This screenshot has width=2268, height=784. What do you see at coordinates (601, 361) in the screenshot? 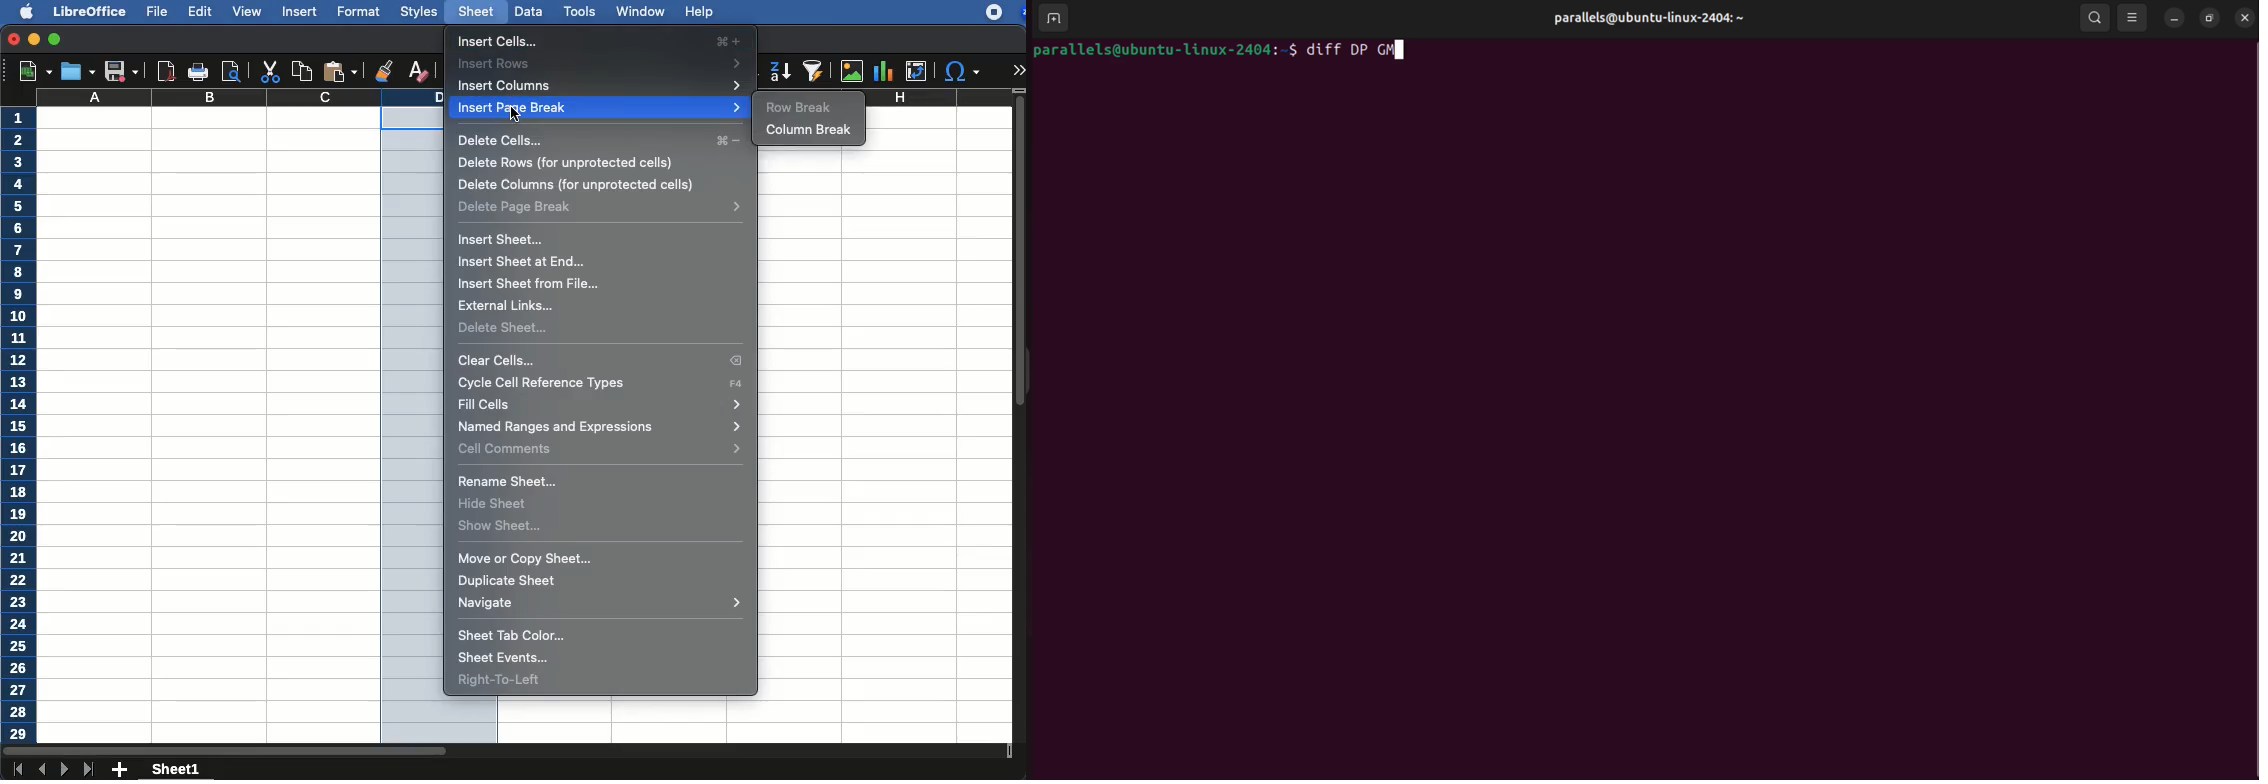
I see `clear cells` at bounding box center [601, 361].